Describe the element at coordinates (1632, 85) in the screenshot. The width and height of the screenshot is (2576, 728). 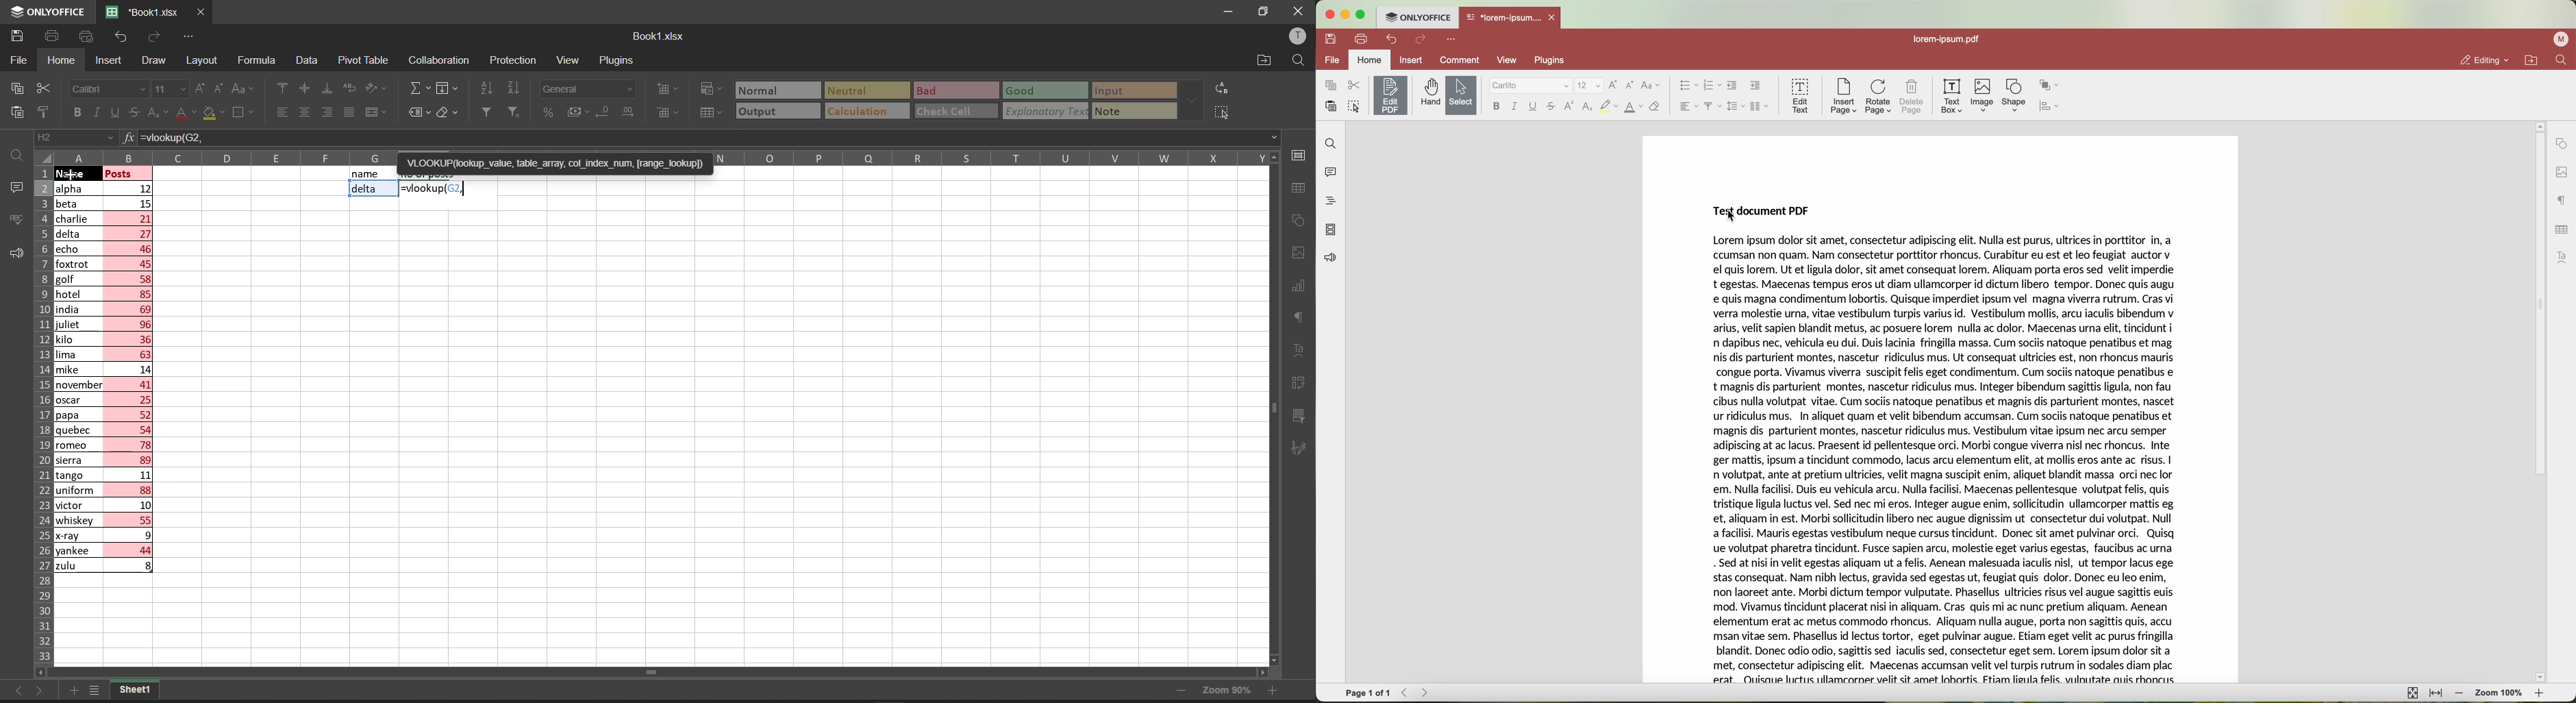
I see `decrease font size` at that location.